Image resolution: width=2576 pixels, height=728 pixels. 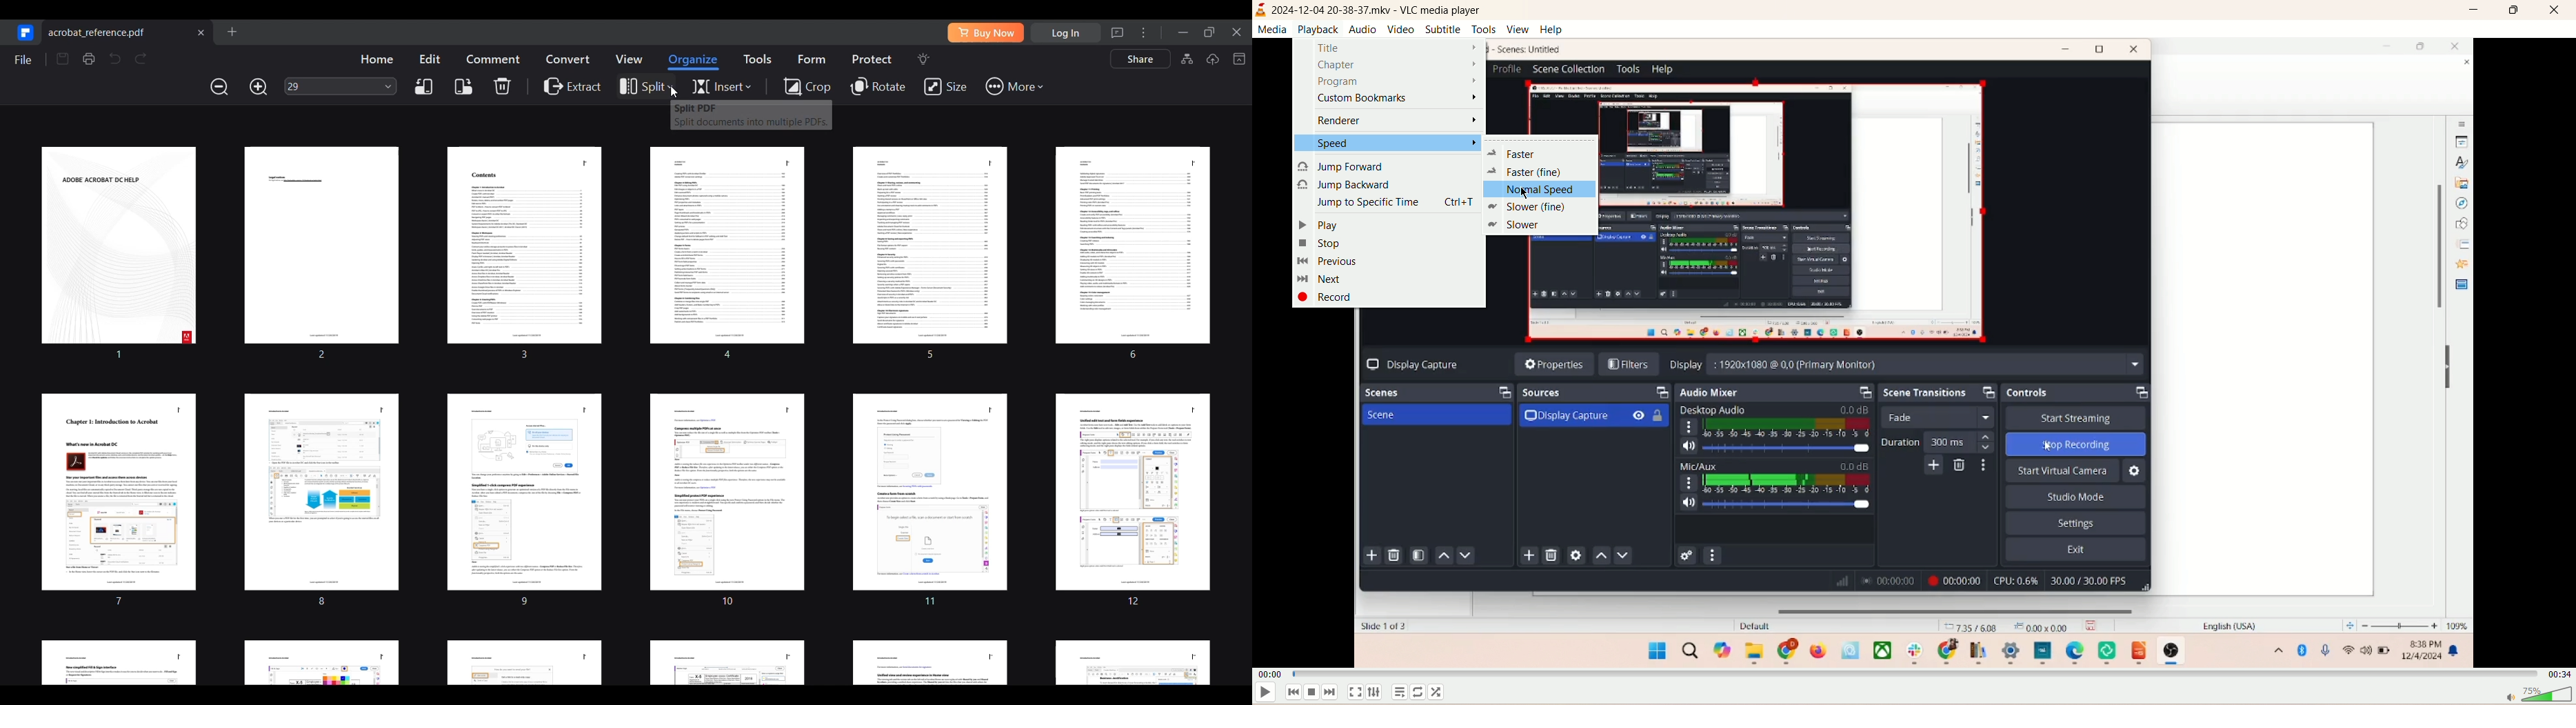 What do you see at coordinates (464, 87) in the screenshot?
I see `Right rotate` at bounding box center [464, 87].